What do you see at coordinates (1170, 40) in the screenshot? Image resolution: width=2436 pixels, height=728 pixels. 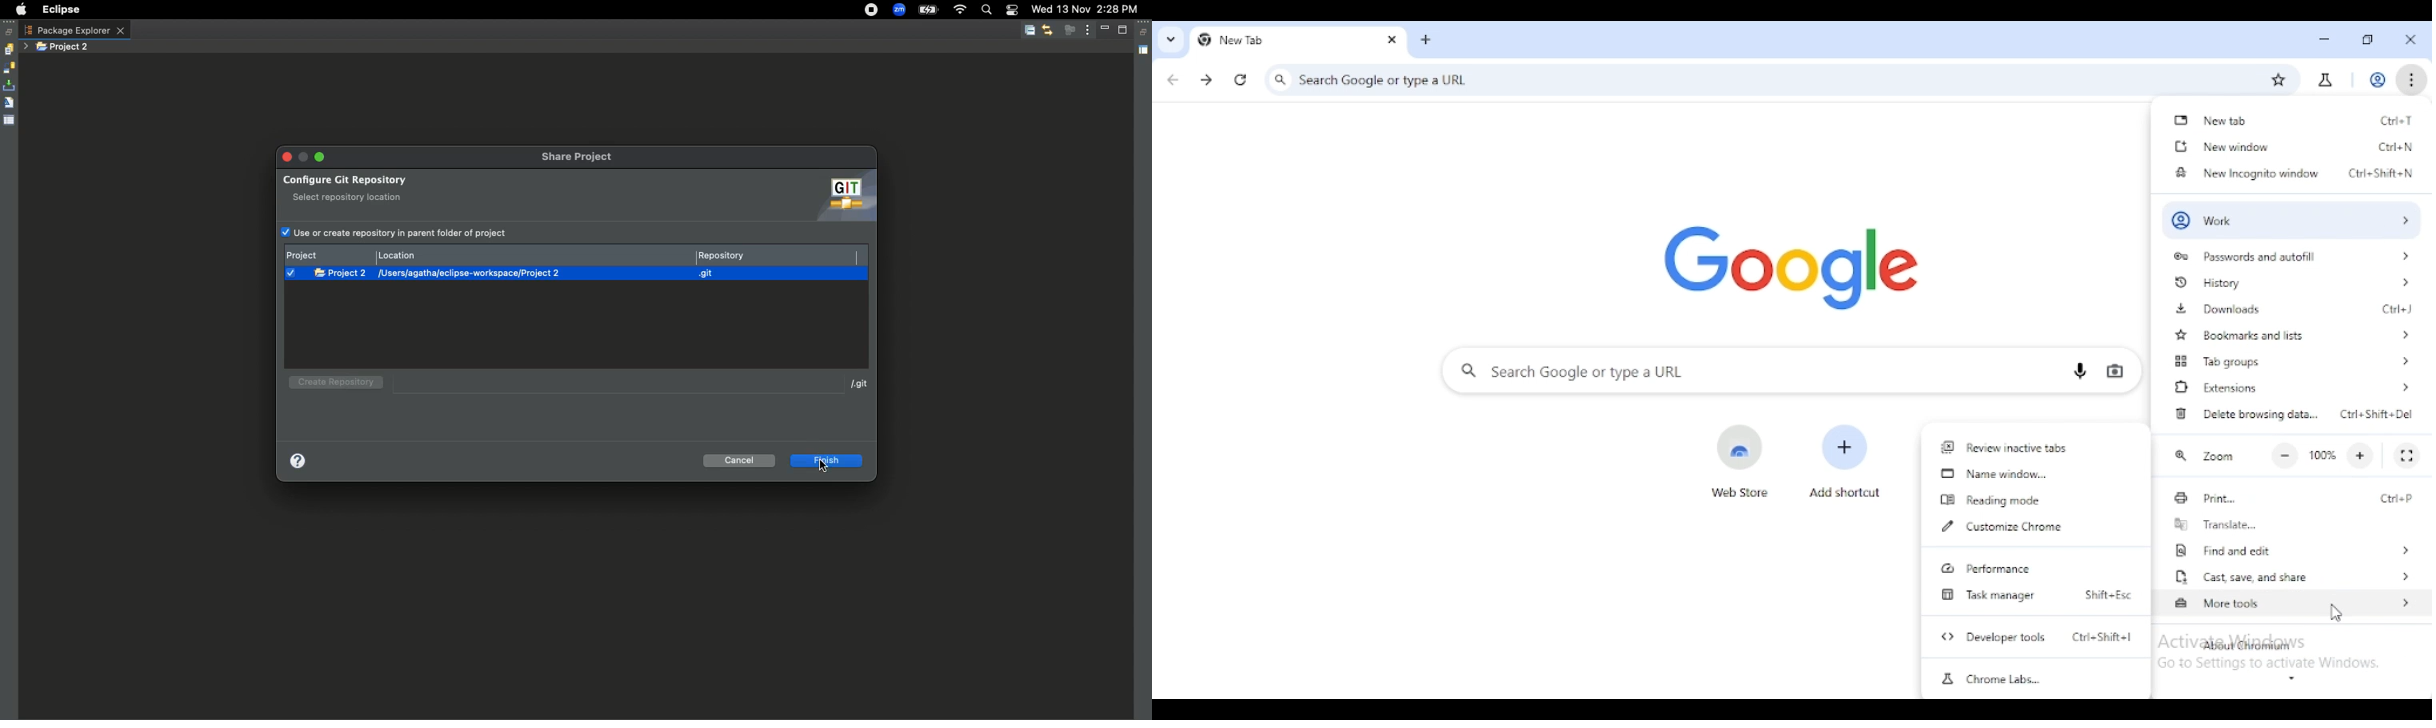 I see `search tabs` at bounding box center [1170, 40].